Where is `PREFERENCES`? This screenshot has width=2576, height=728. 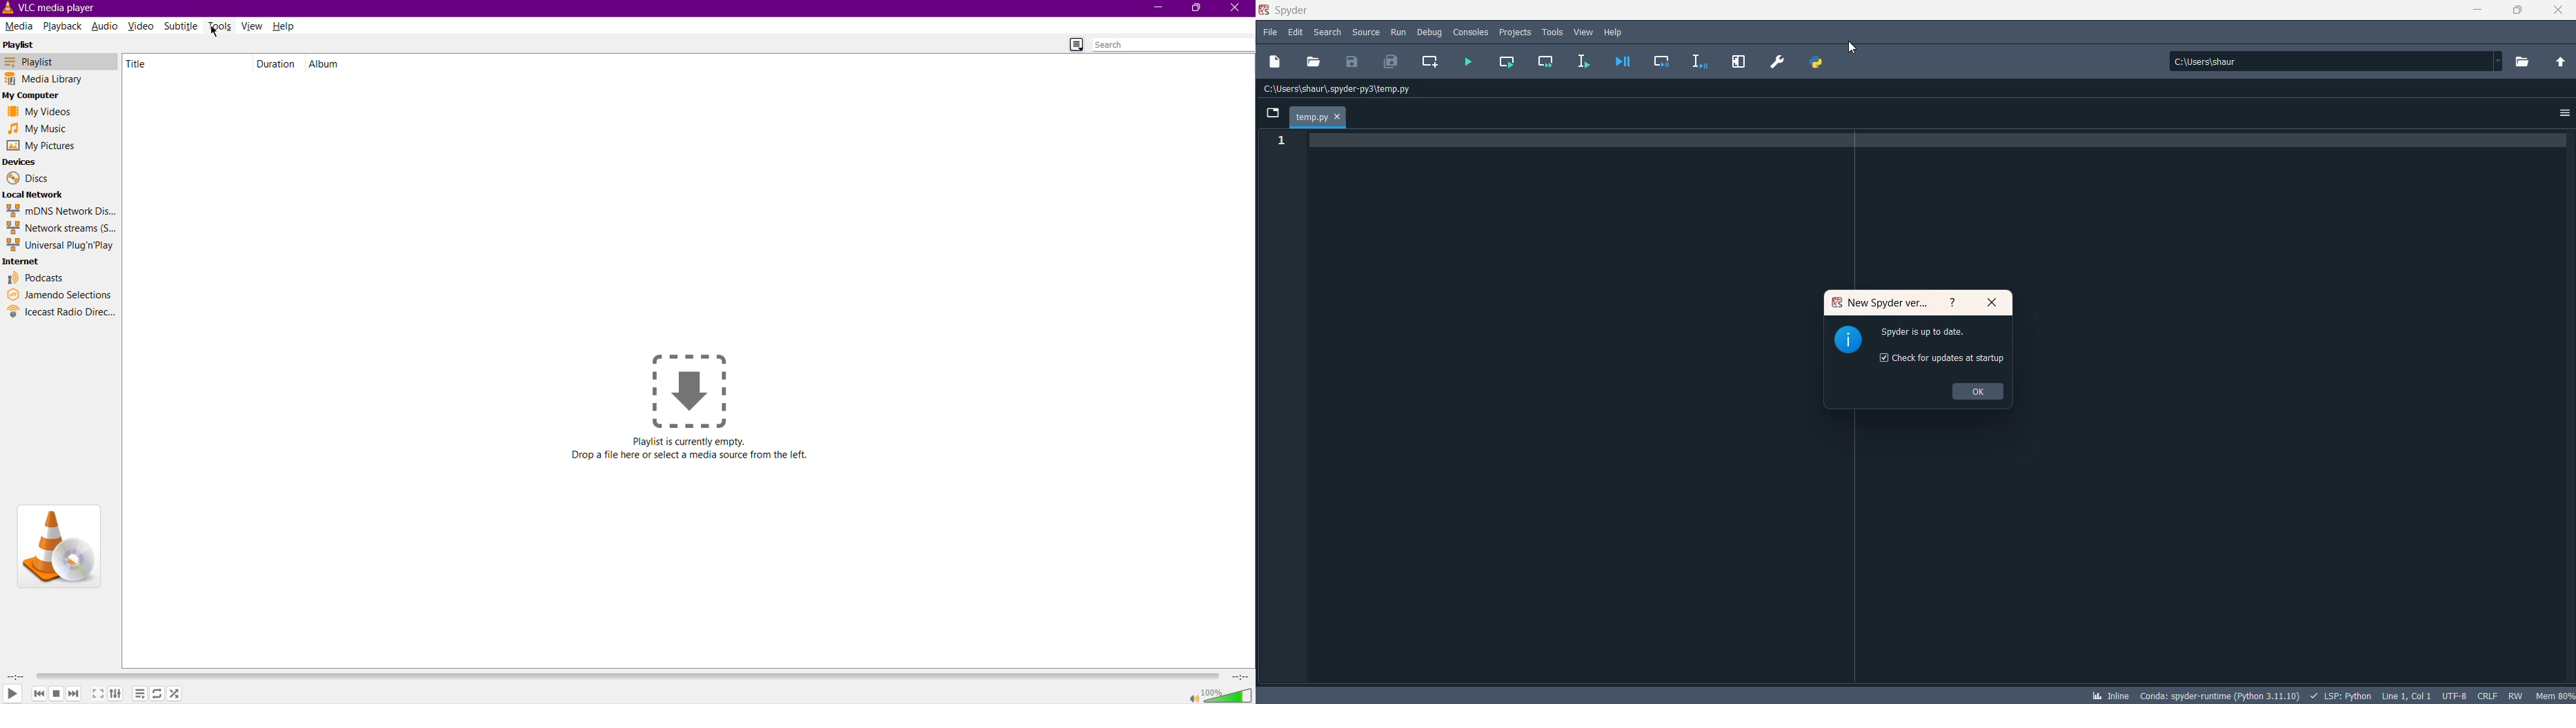 PREFERENCES is located at coordinates (1778, 63).